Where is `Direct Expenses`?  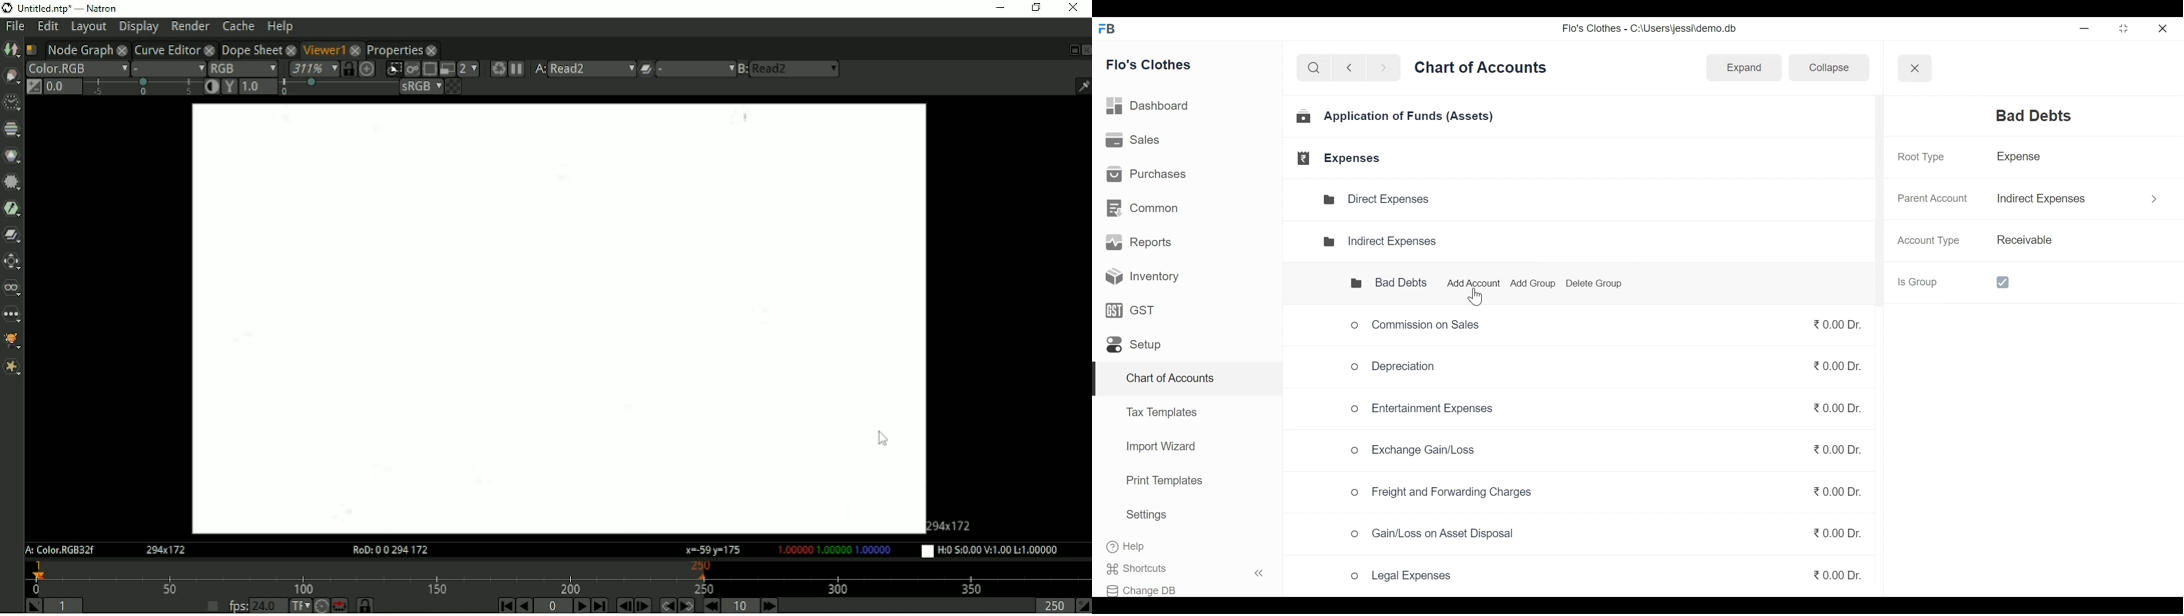
Direct Expenses is located at coordinates (1382, 200).